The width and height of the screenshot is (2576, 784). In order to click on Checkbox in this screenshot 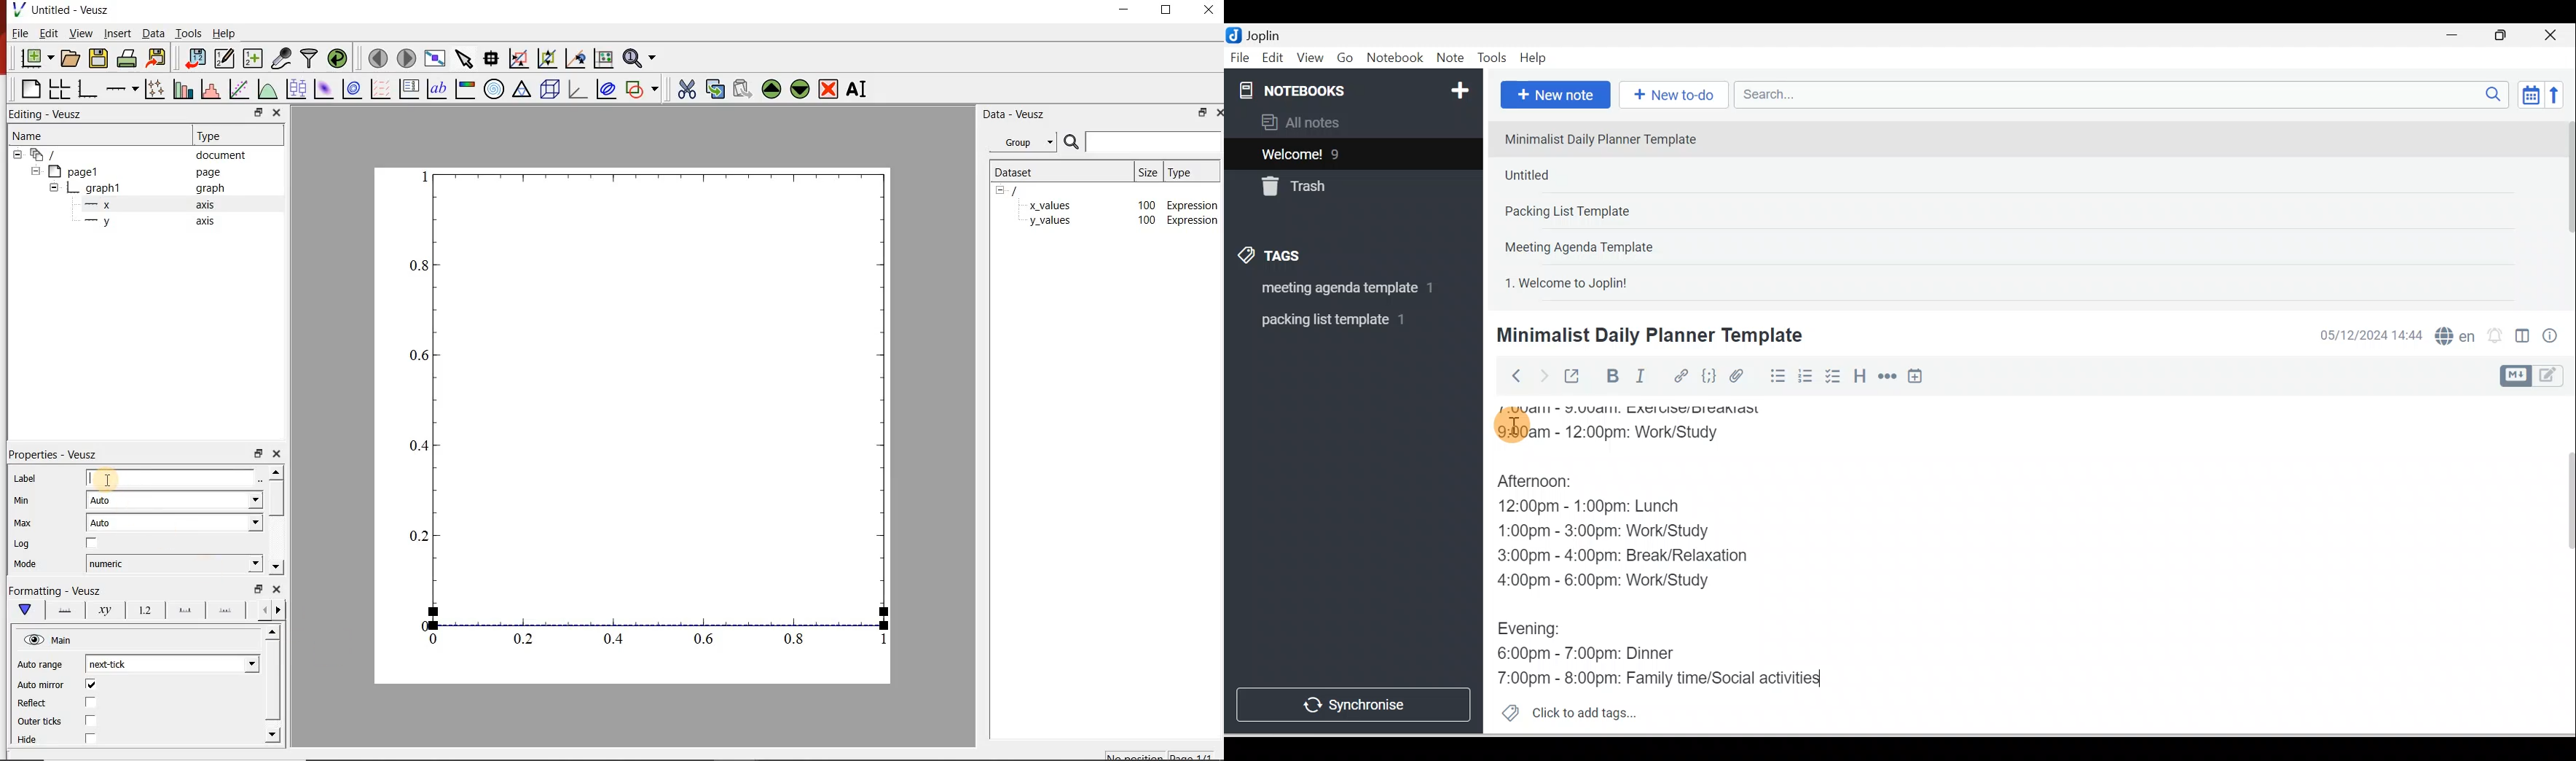, I will do `click(1832, 376)`.